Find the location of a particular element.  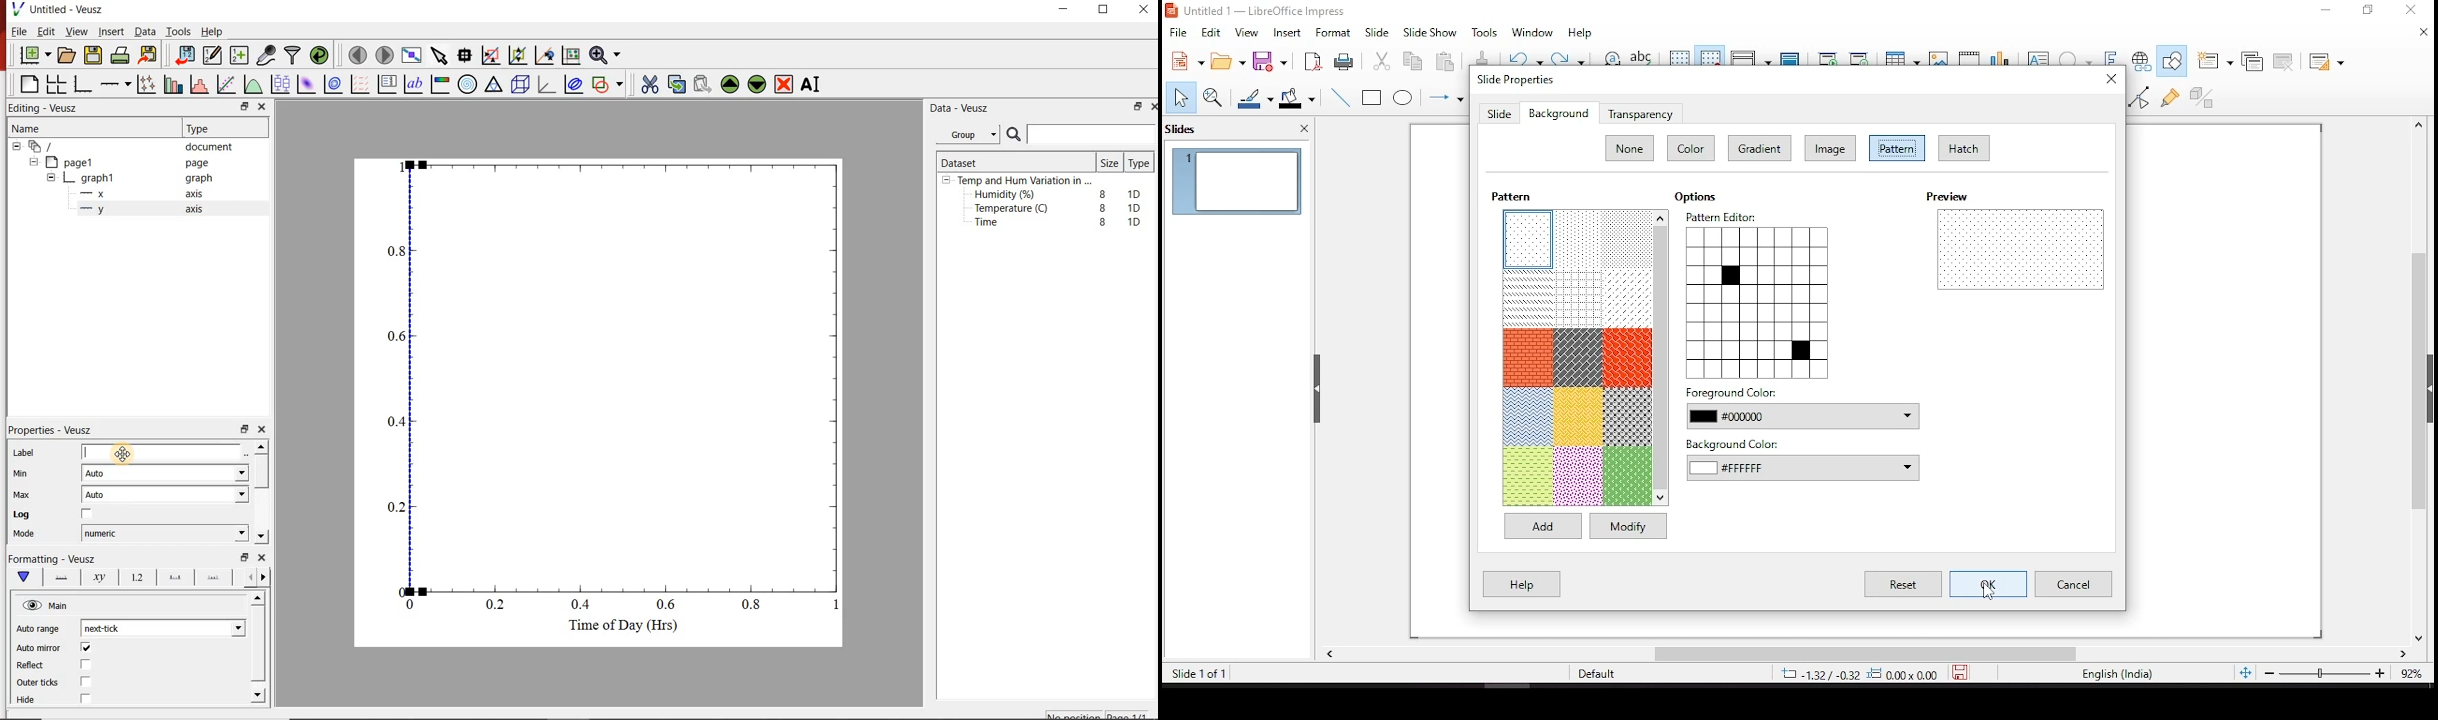

scroll bar is located at coordinates (263, 490).